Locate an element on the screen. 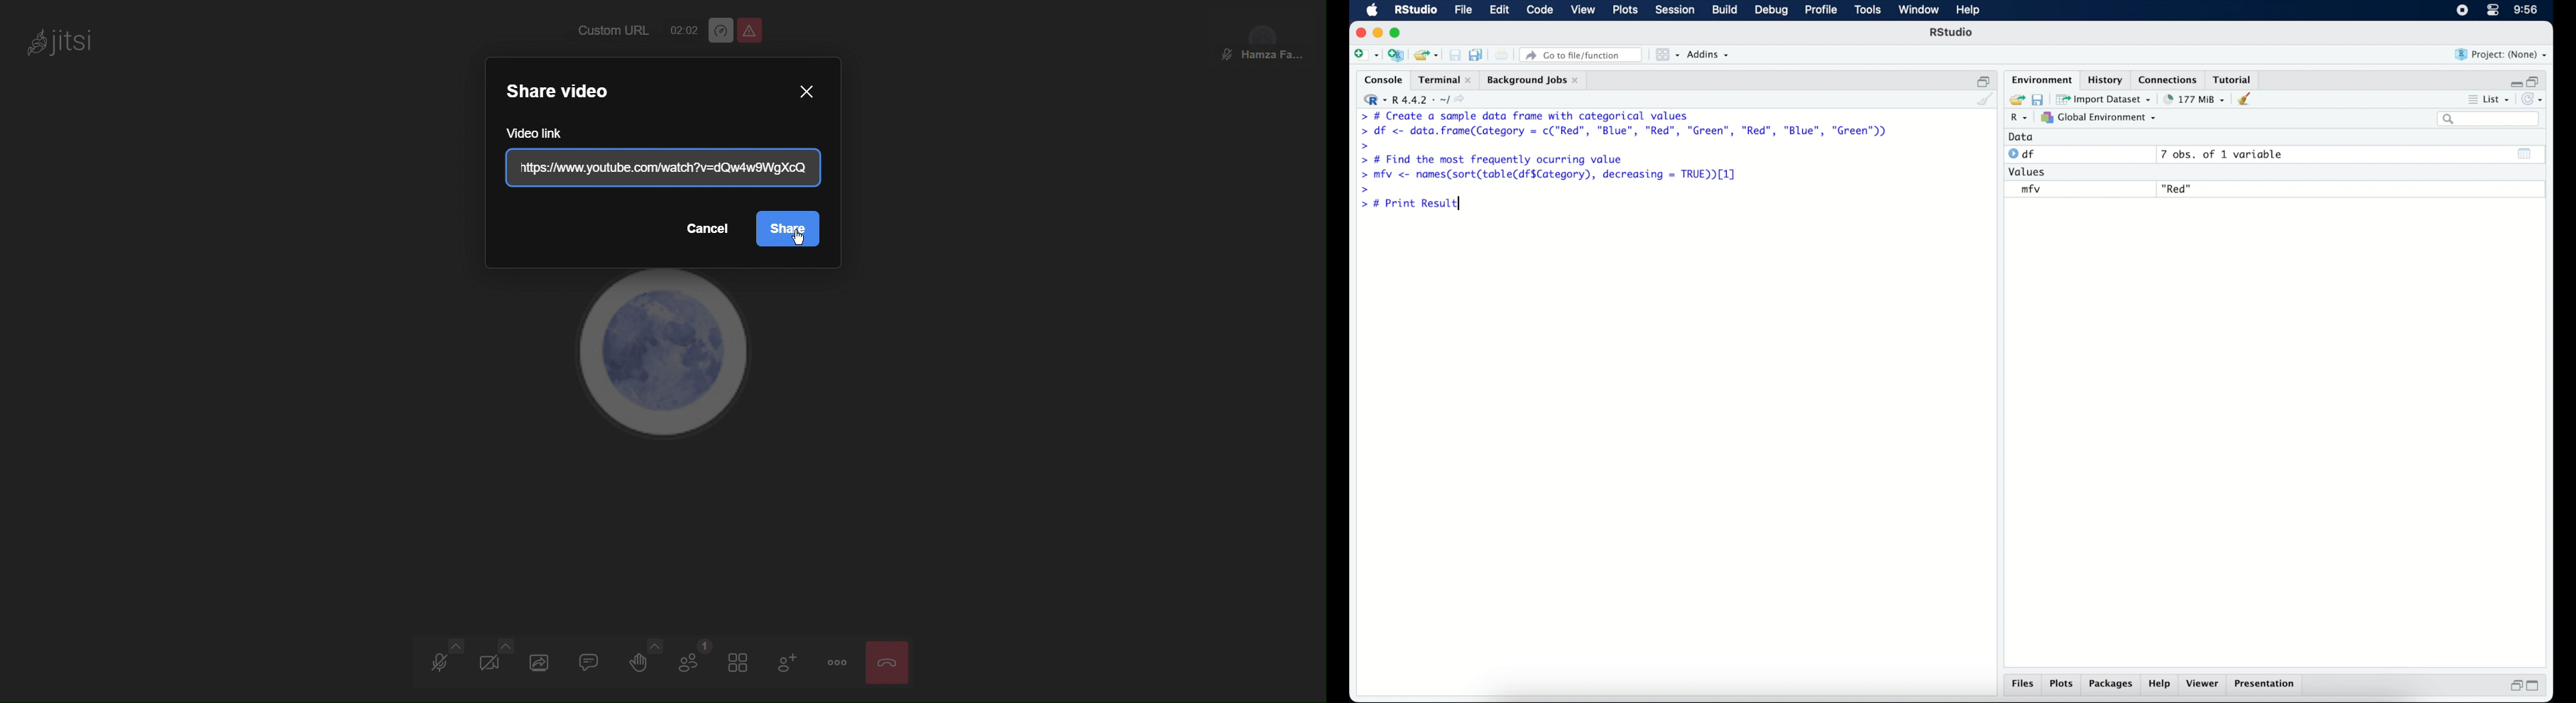 Image resolution: width=2576 pixels, height=728 pixels. R 4.4.2 is located at coordinates (1414, 98).